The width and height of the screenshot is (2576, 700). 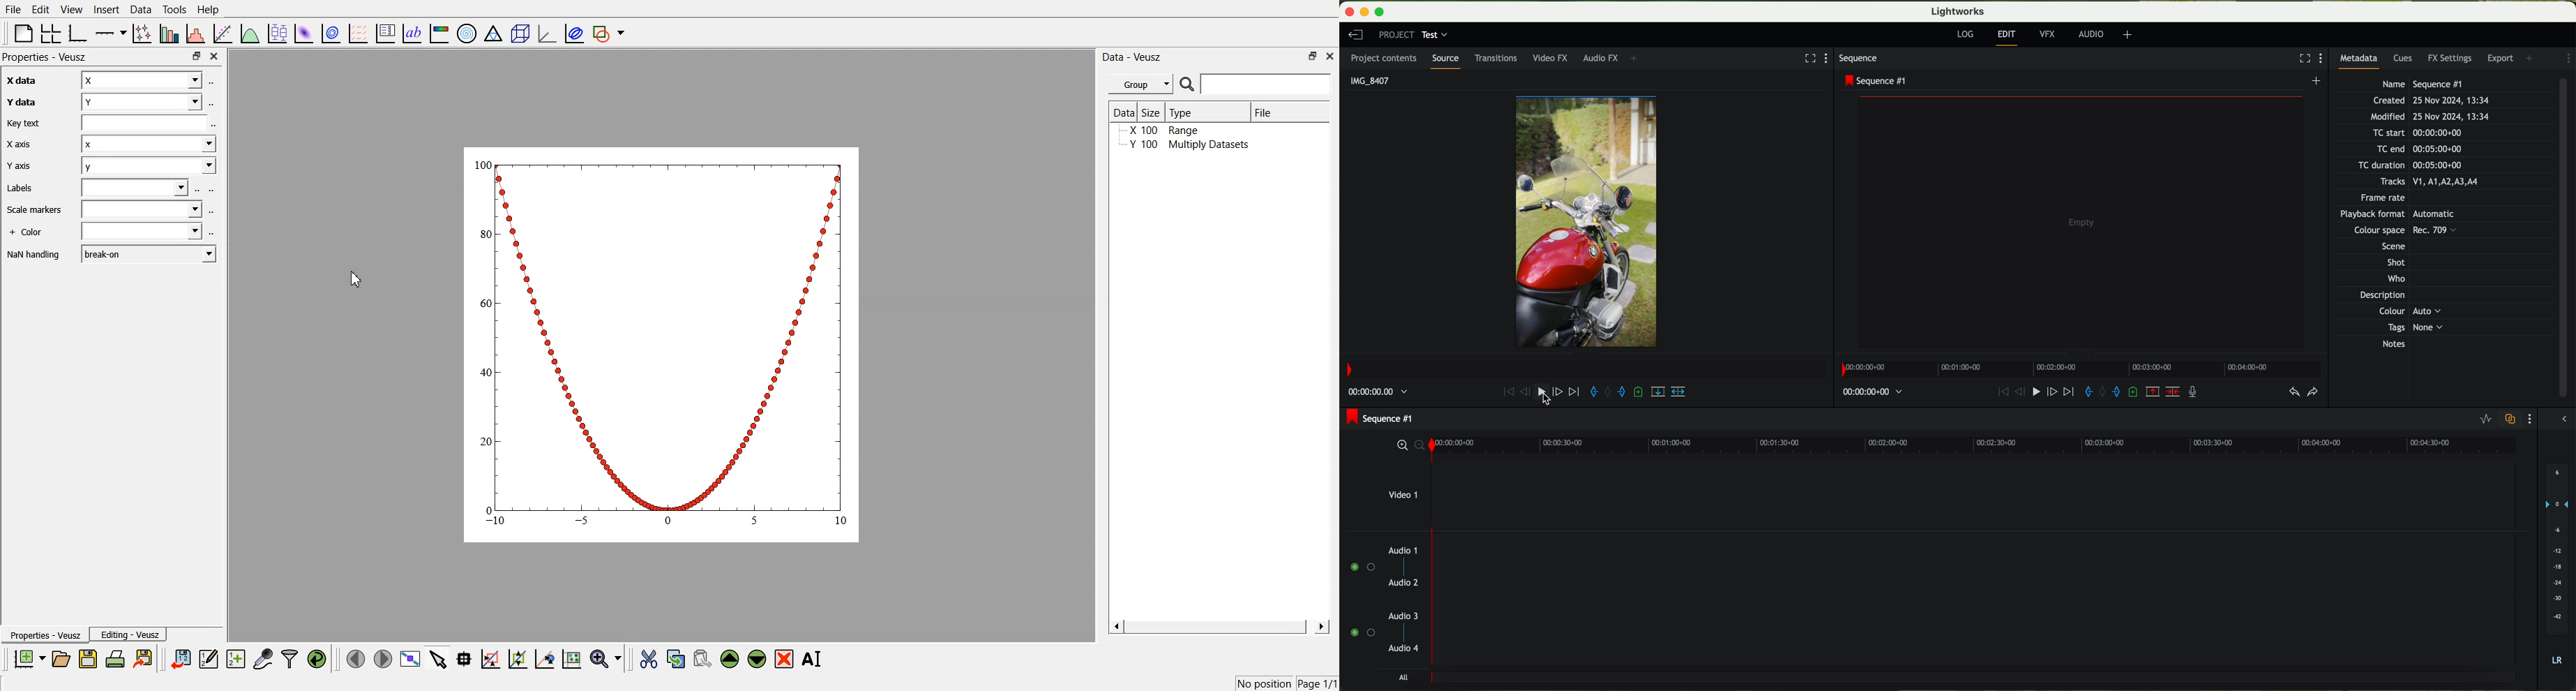 What do you see at coordinates (1595, 393) in the screenshot?
I see `add an in mark` at bounding box center [1595, 393].